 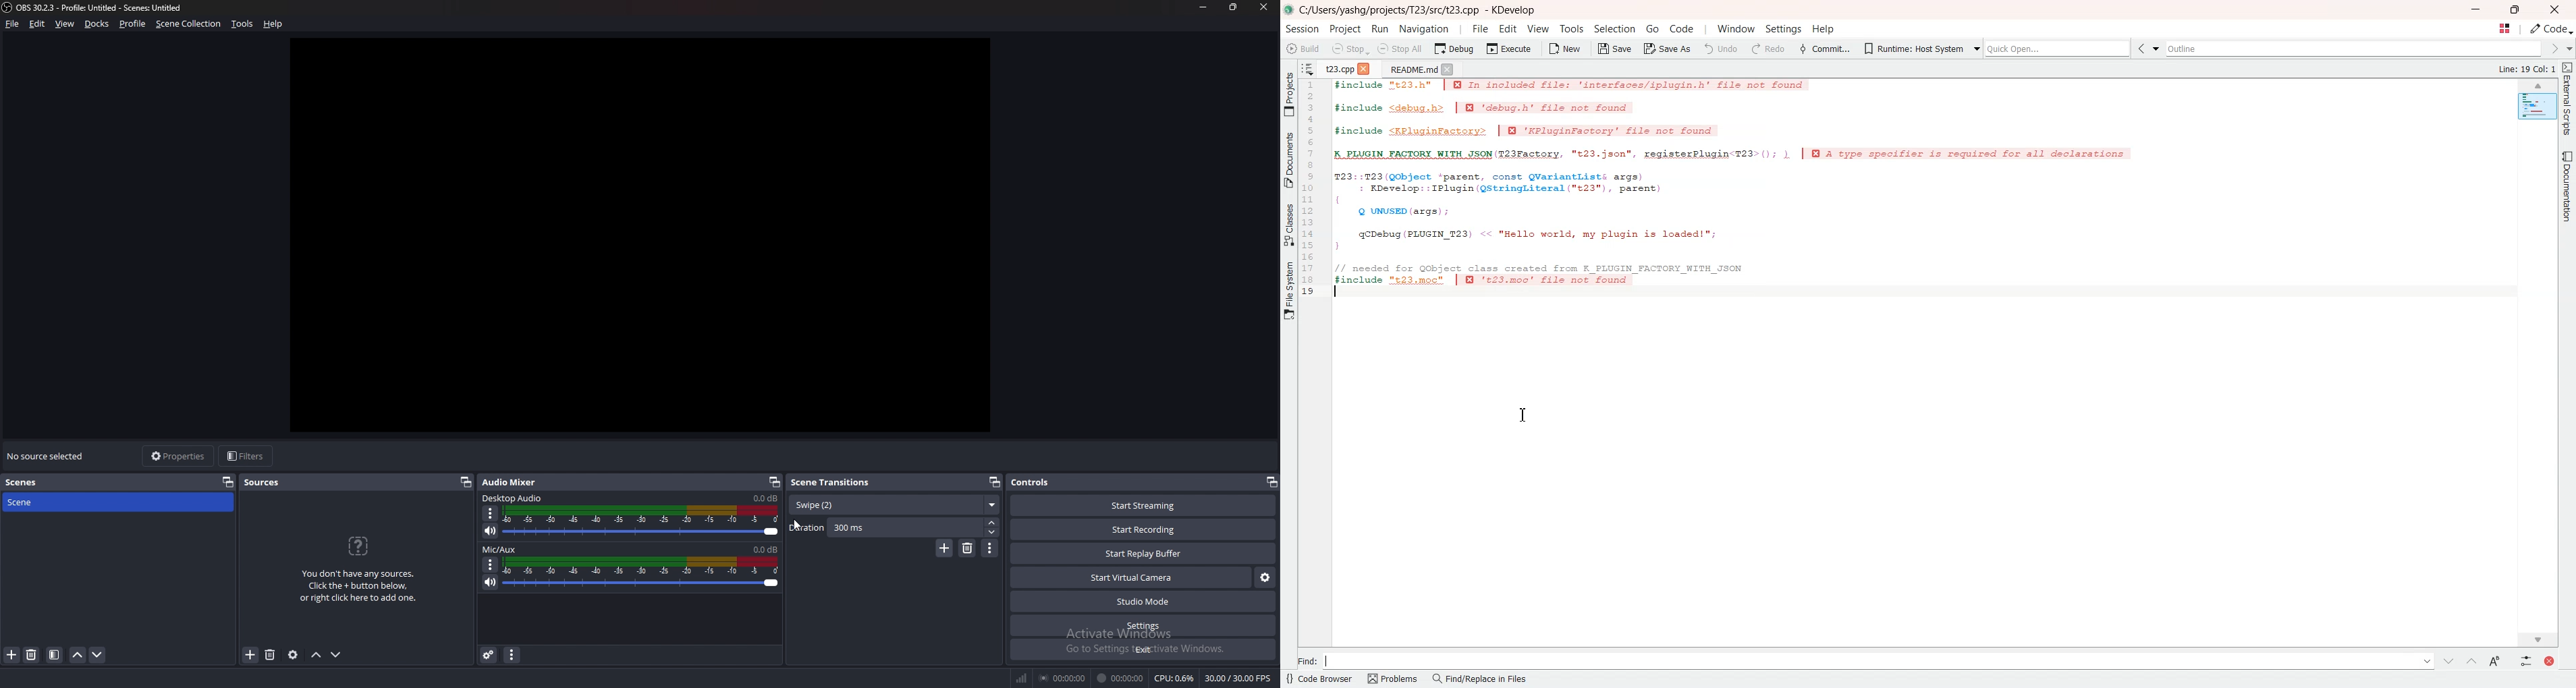 I want to click on source properties settings, so click(x=294, y=655).